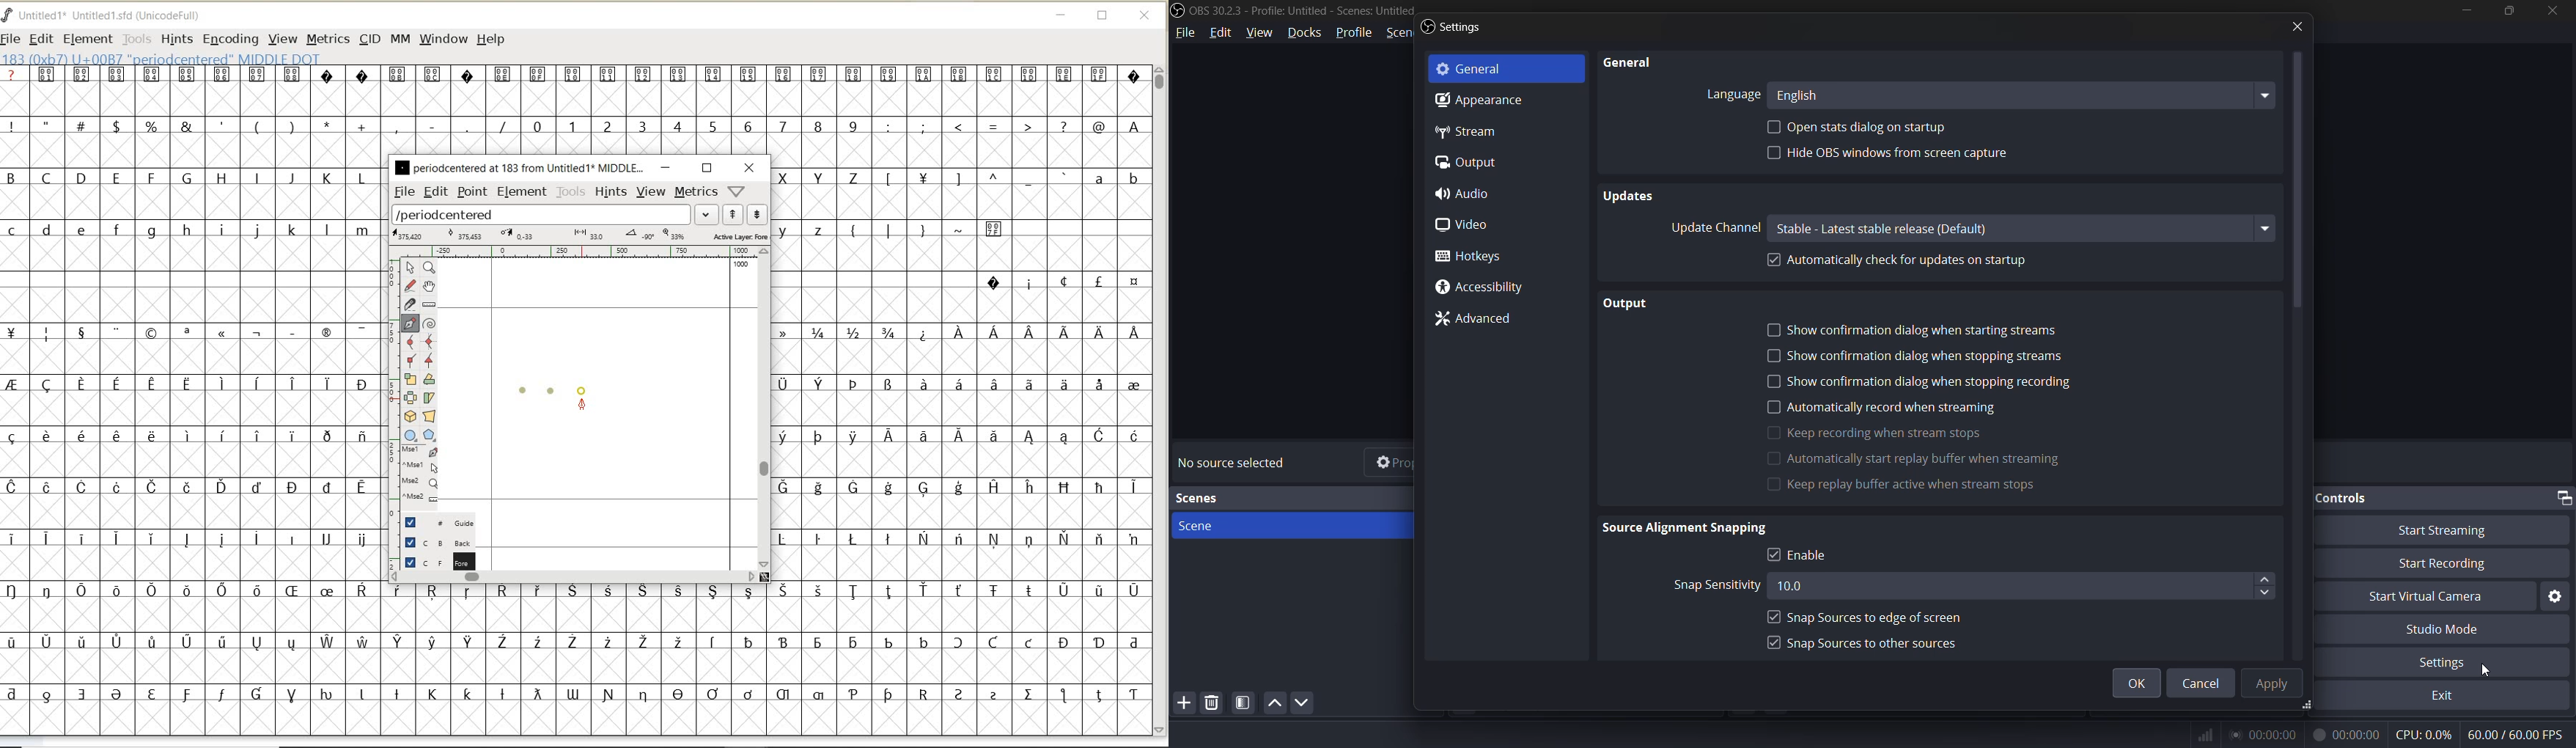 Image resolution: width=2576 pixels, height=756 pixels. Describe the element at coordinates (821, 177) in the screenshot. I see `uppercase letters` at that location.